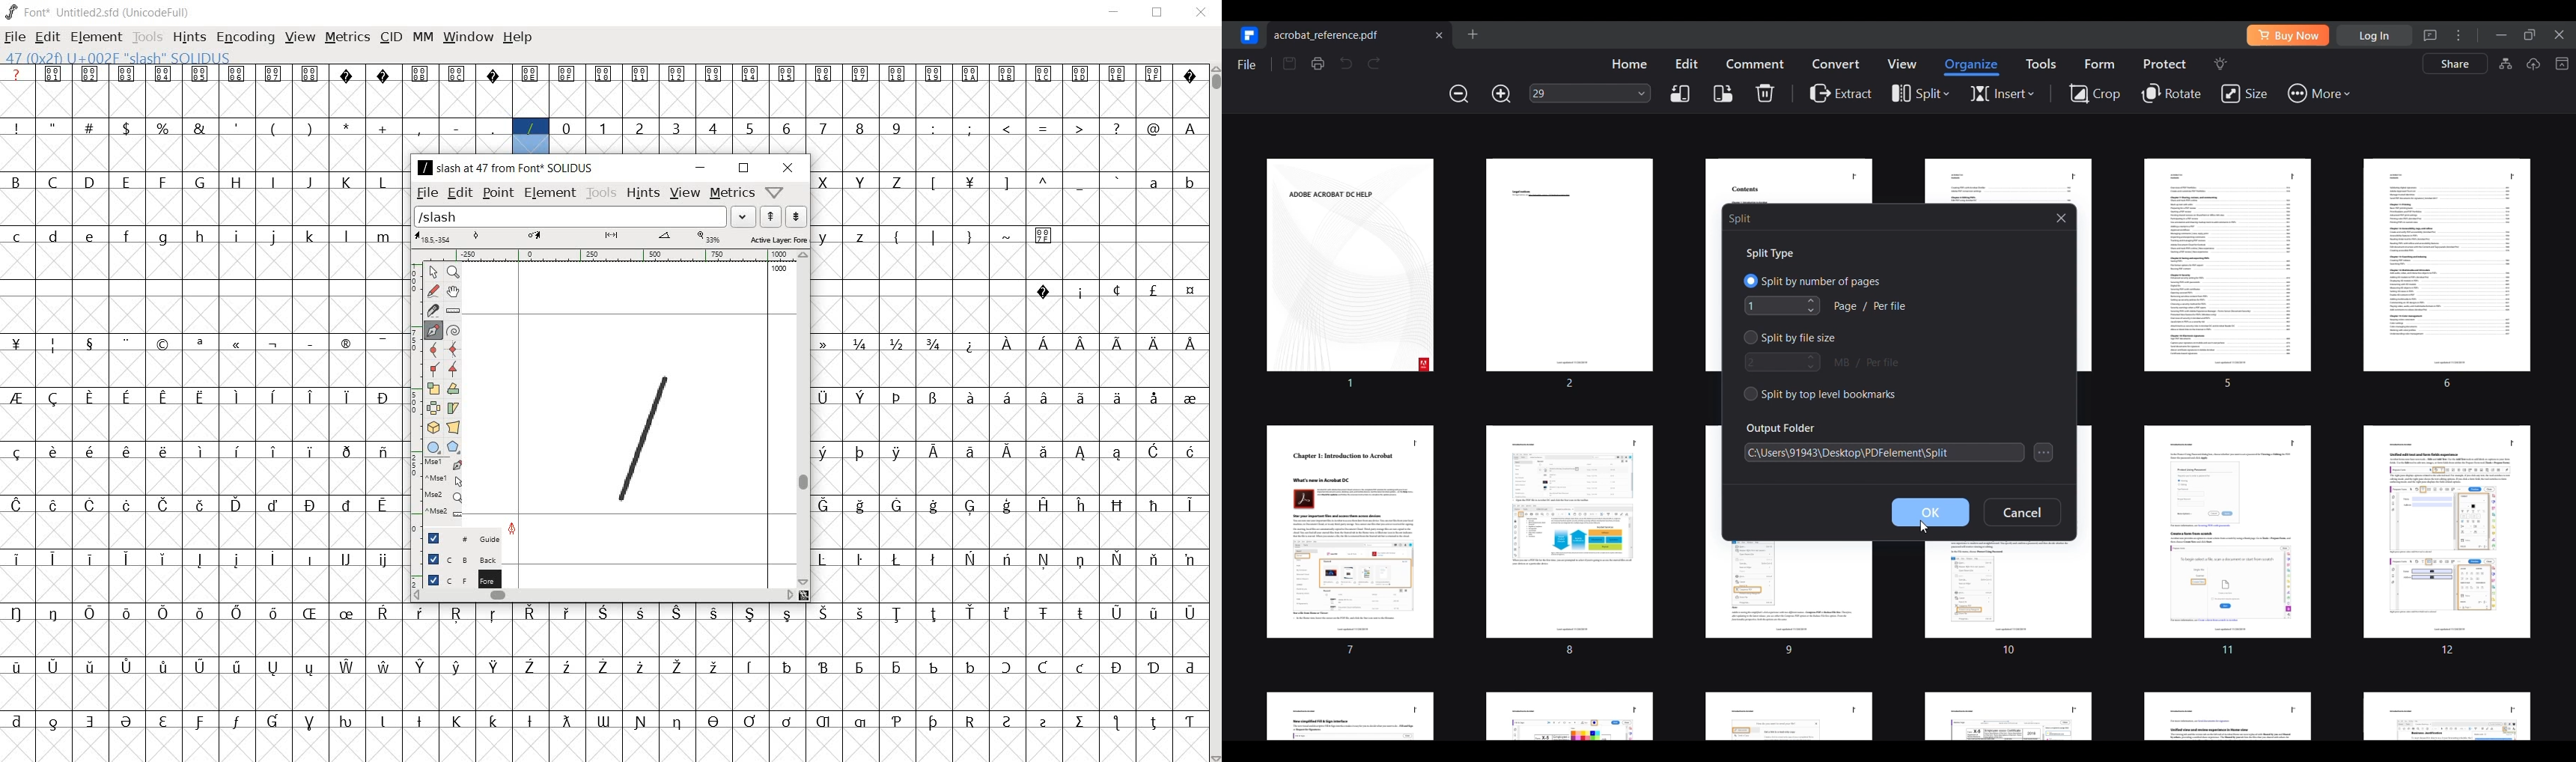 This screenshot has width=2576, height=784. Describe the element at coordinates (603, 254) in the screenshot. I see `ruler` at that location.